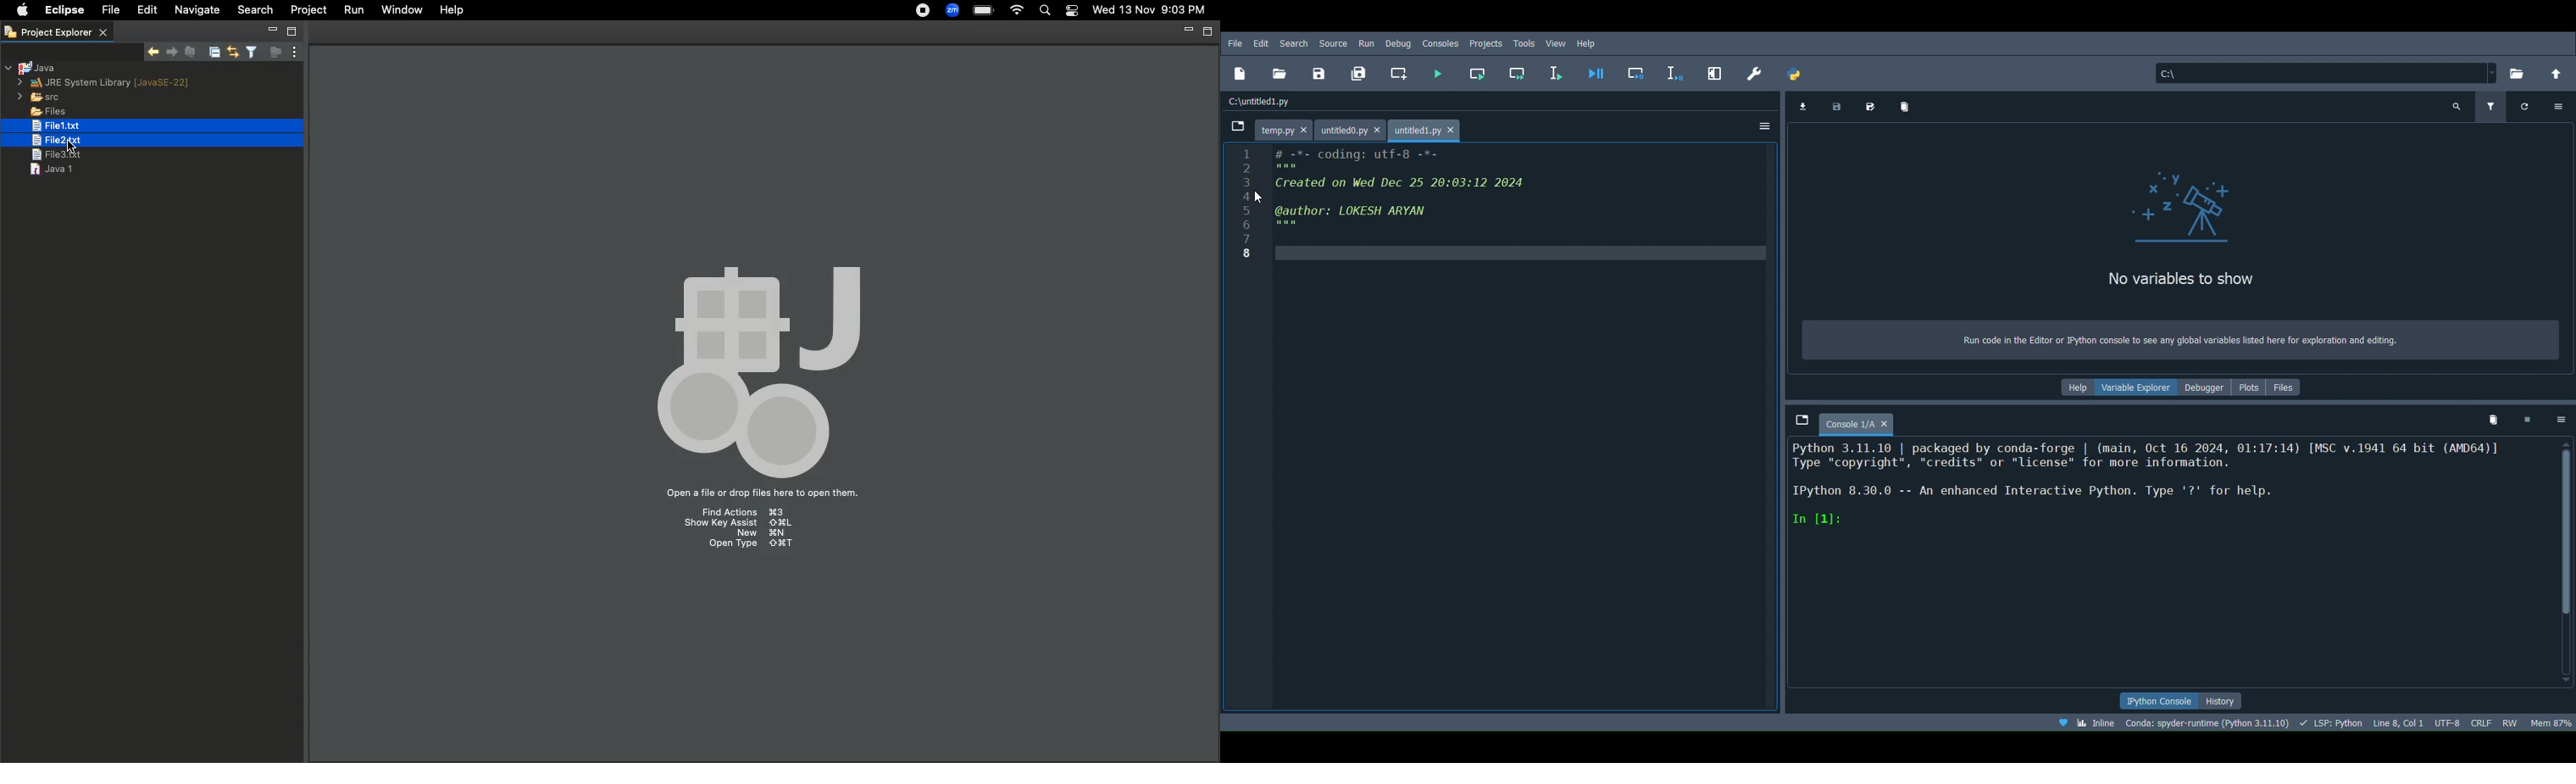 The height and width of the screenshot is (784, 2576). I want to click on Consoles, so click(1441, 44).